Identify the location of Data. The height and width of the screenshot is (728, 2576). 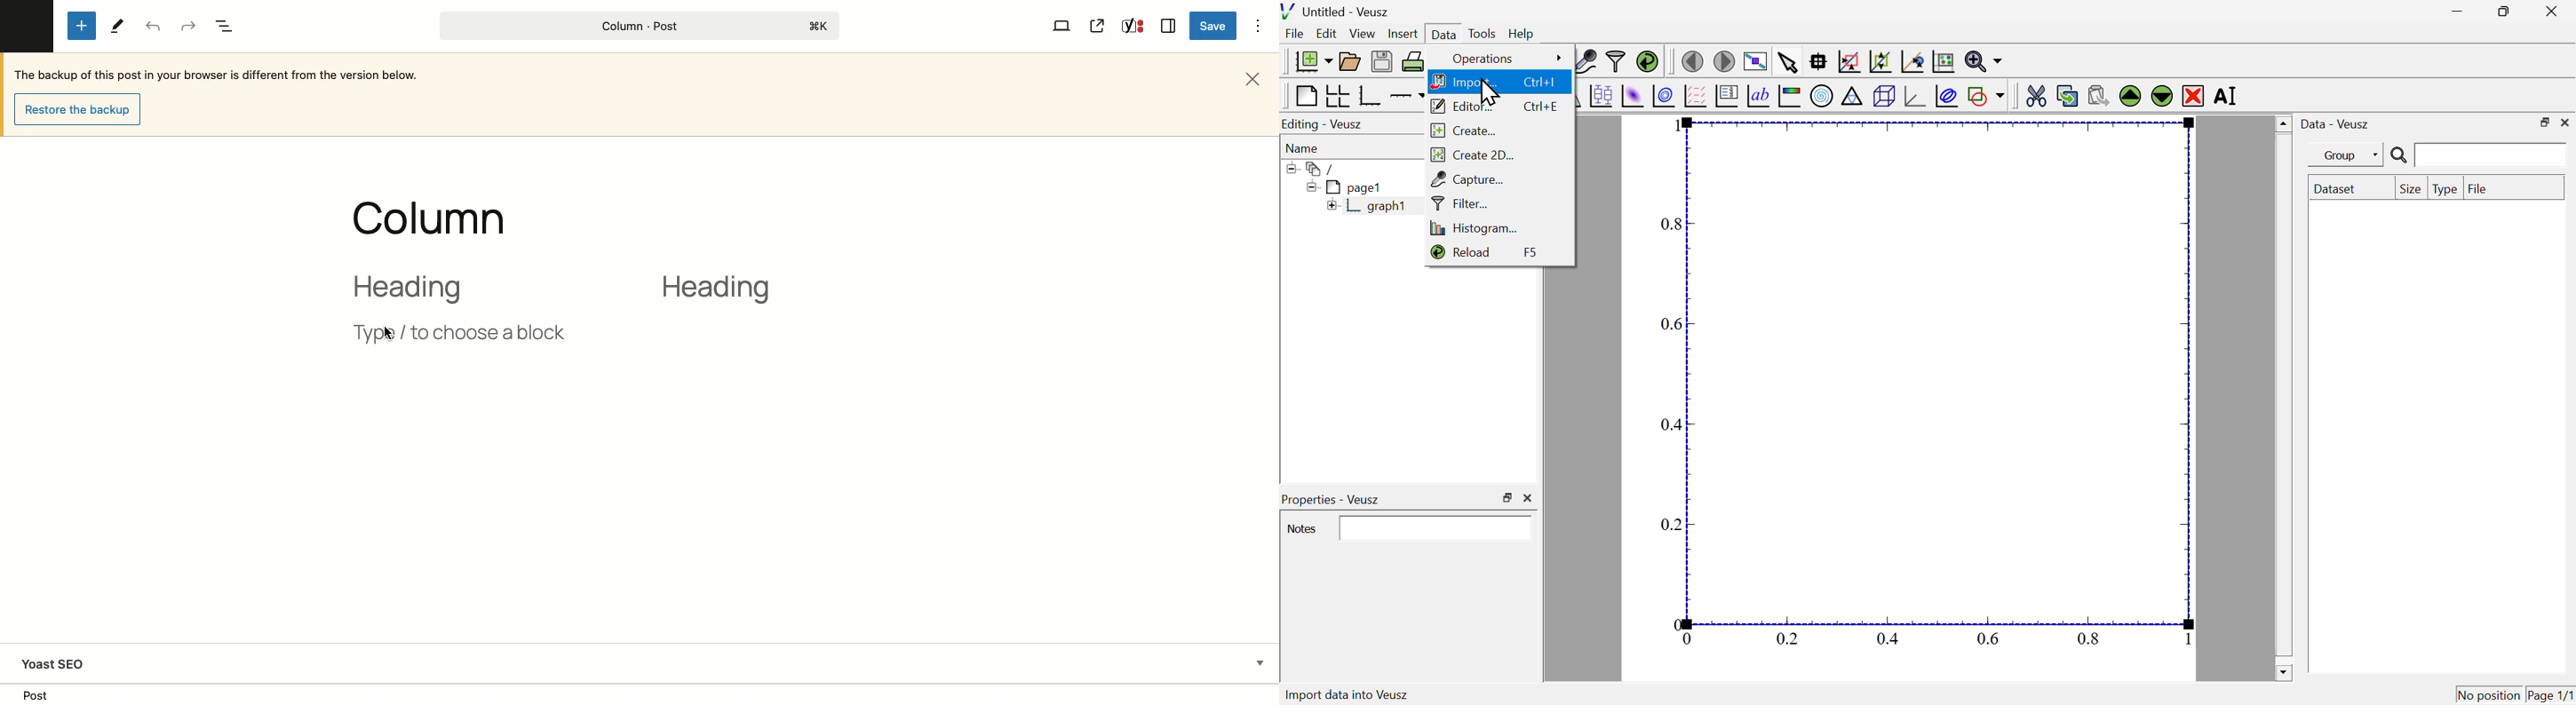
(1443, 32).